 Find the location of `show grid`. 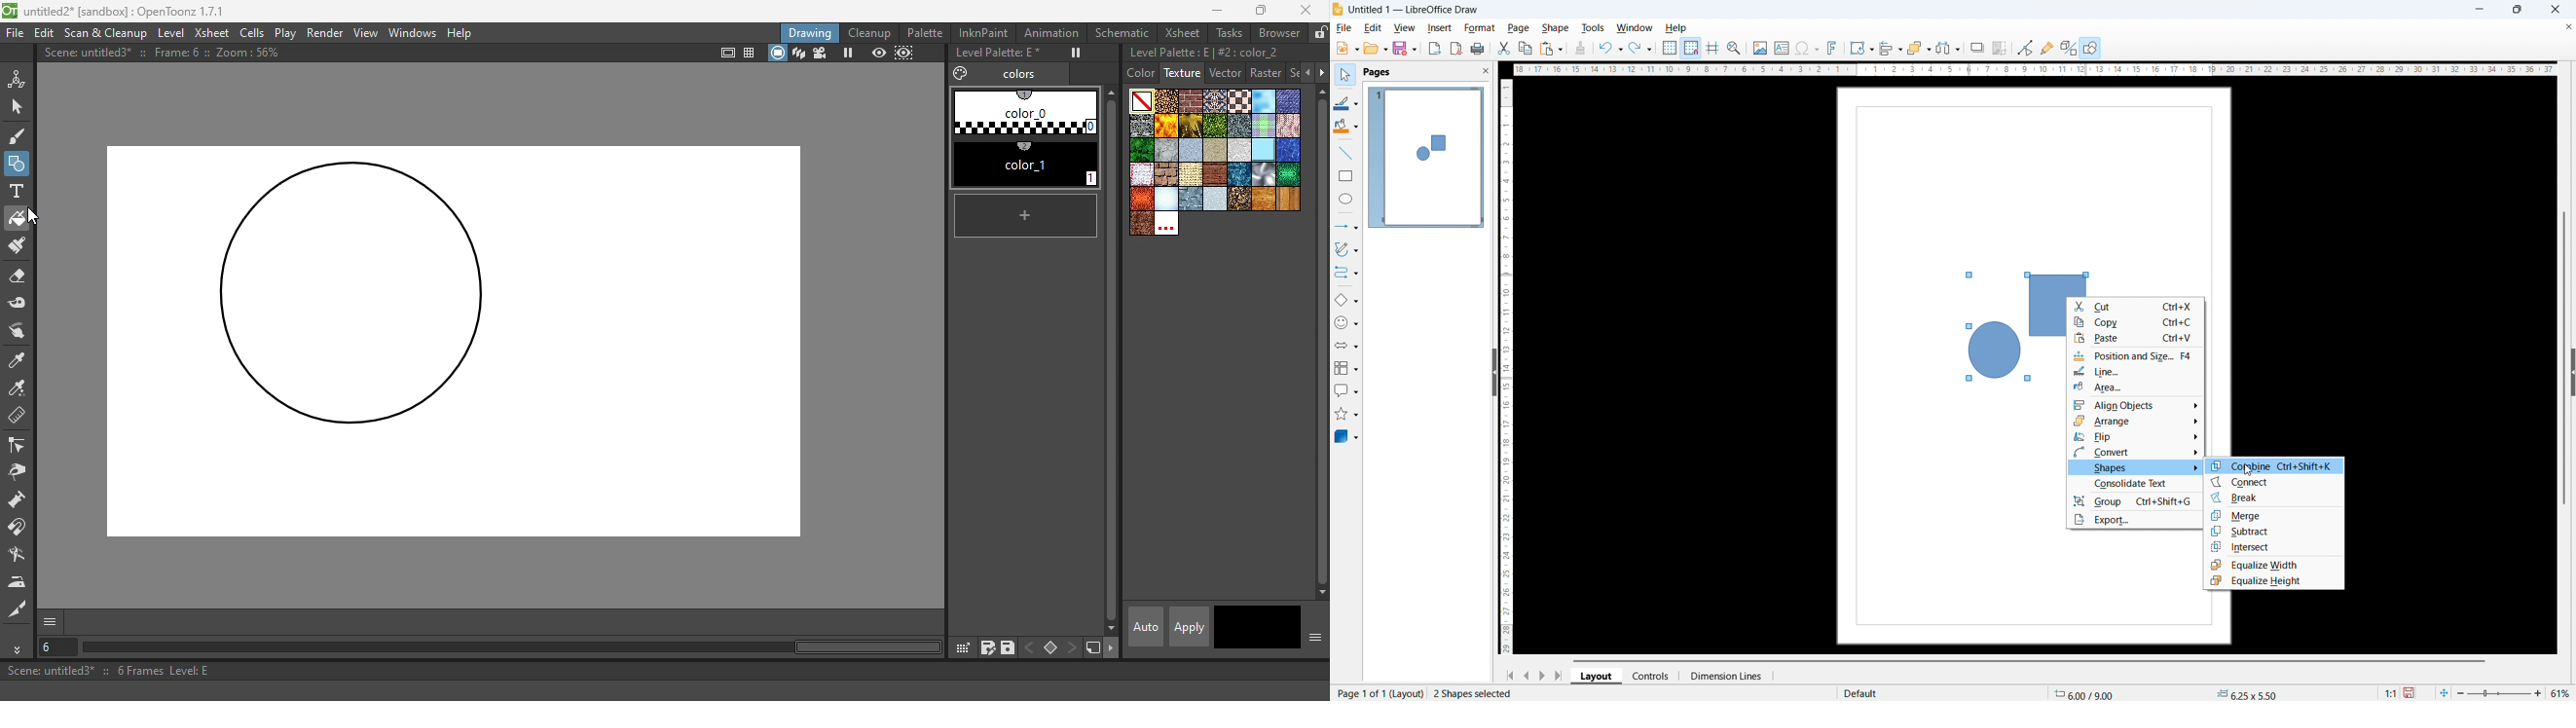

show grid is located at coordinates (1669, 48).